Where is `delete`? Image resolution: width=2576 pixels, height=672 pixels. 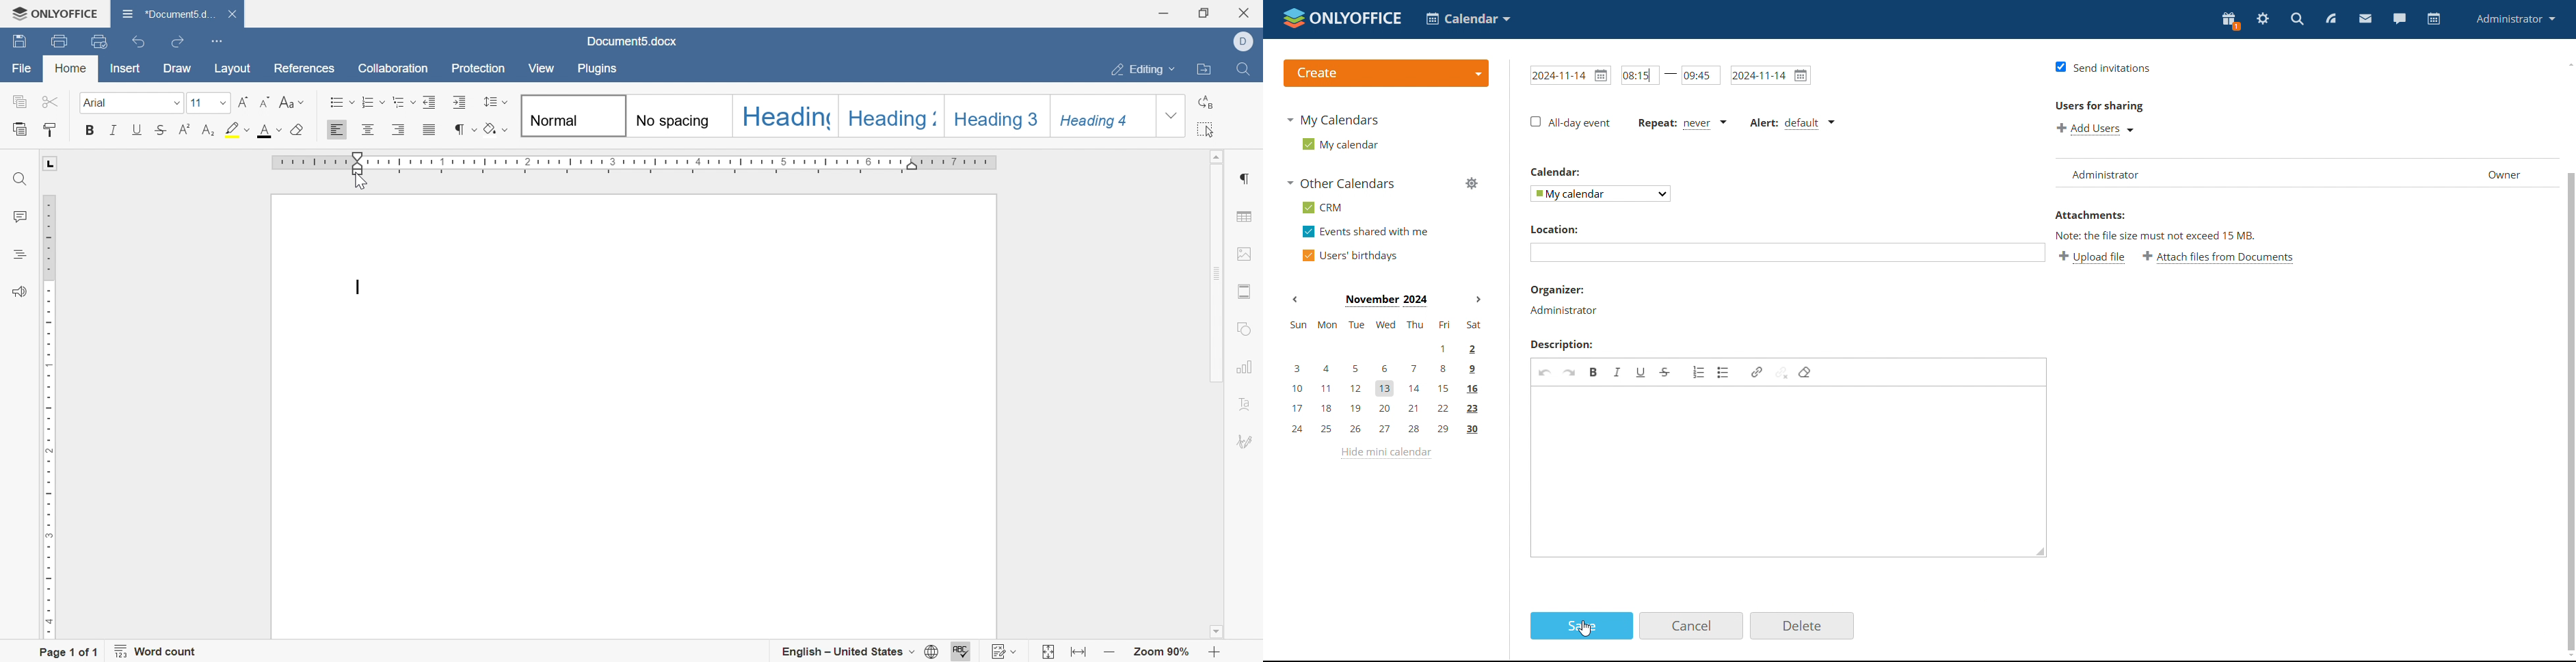
delete is located at coordinates (1802, 625).